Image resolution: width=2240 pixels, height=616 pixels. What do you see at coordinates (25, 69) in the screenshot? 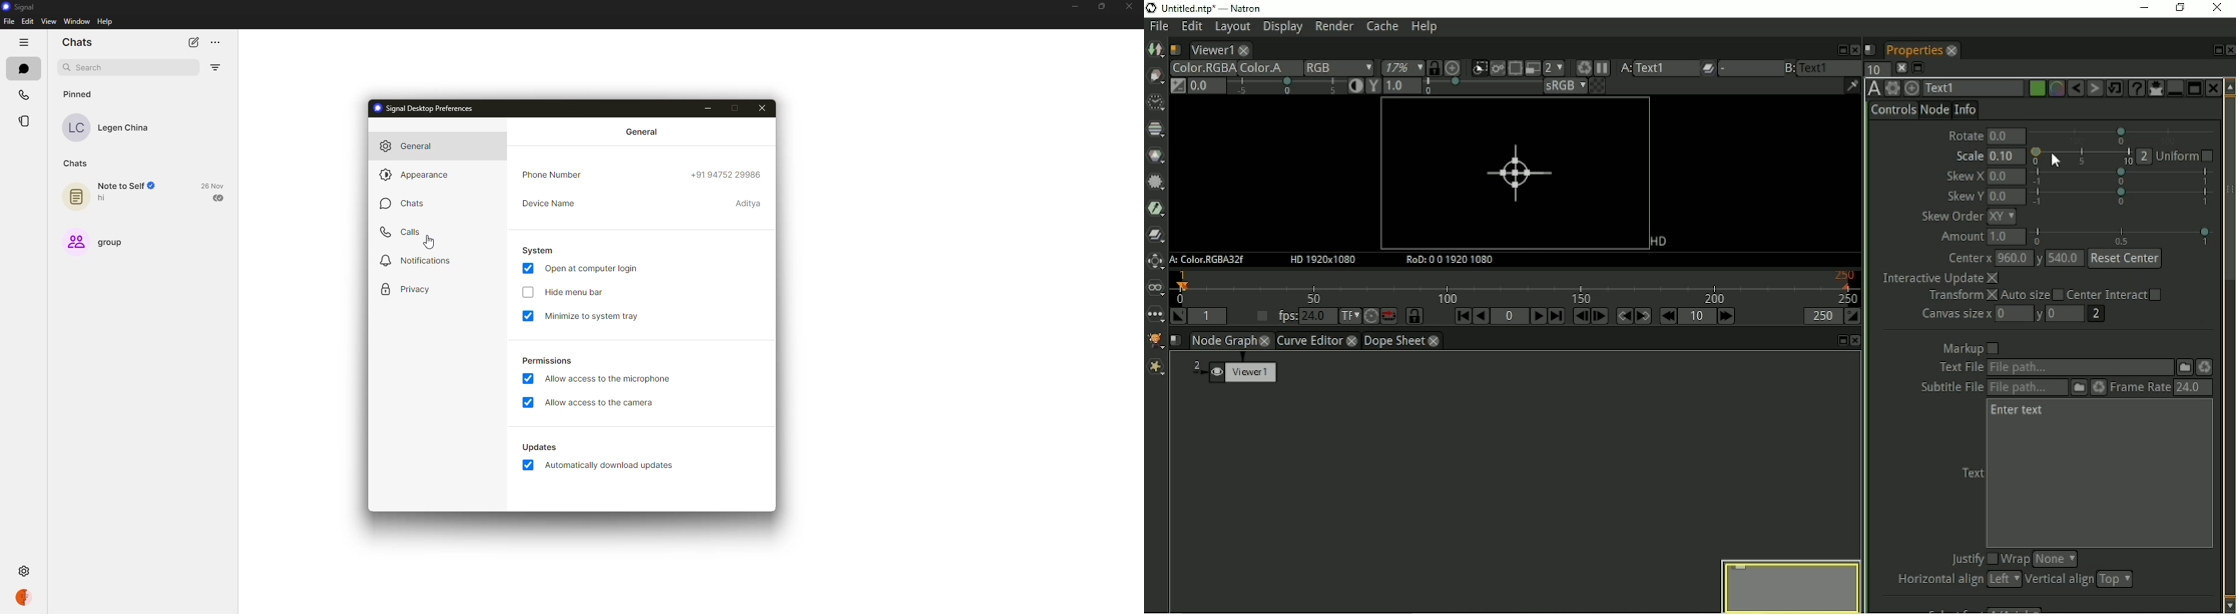
I see `chats` at bounding box center [25, 69].